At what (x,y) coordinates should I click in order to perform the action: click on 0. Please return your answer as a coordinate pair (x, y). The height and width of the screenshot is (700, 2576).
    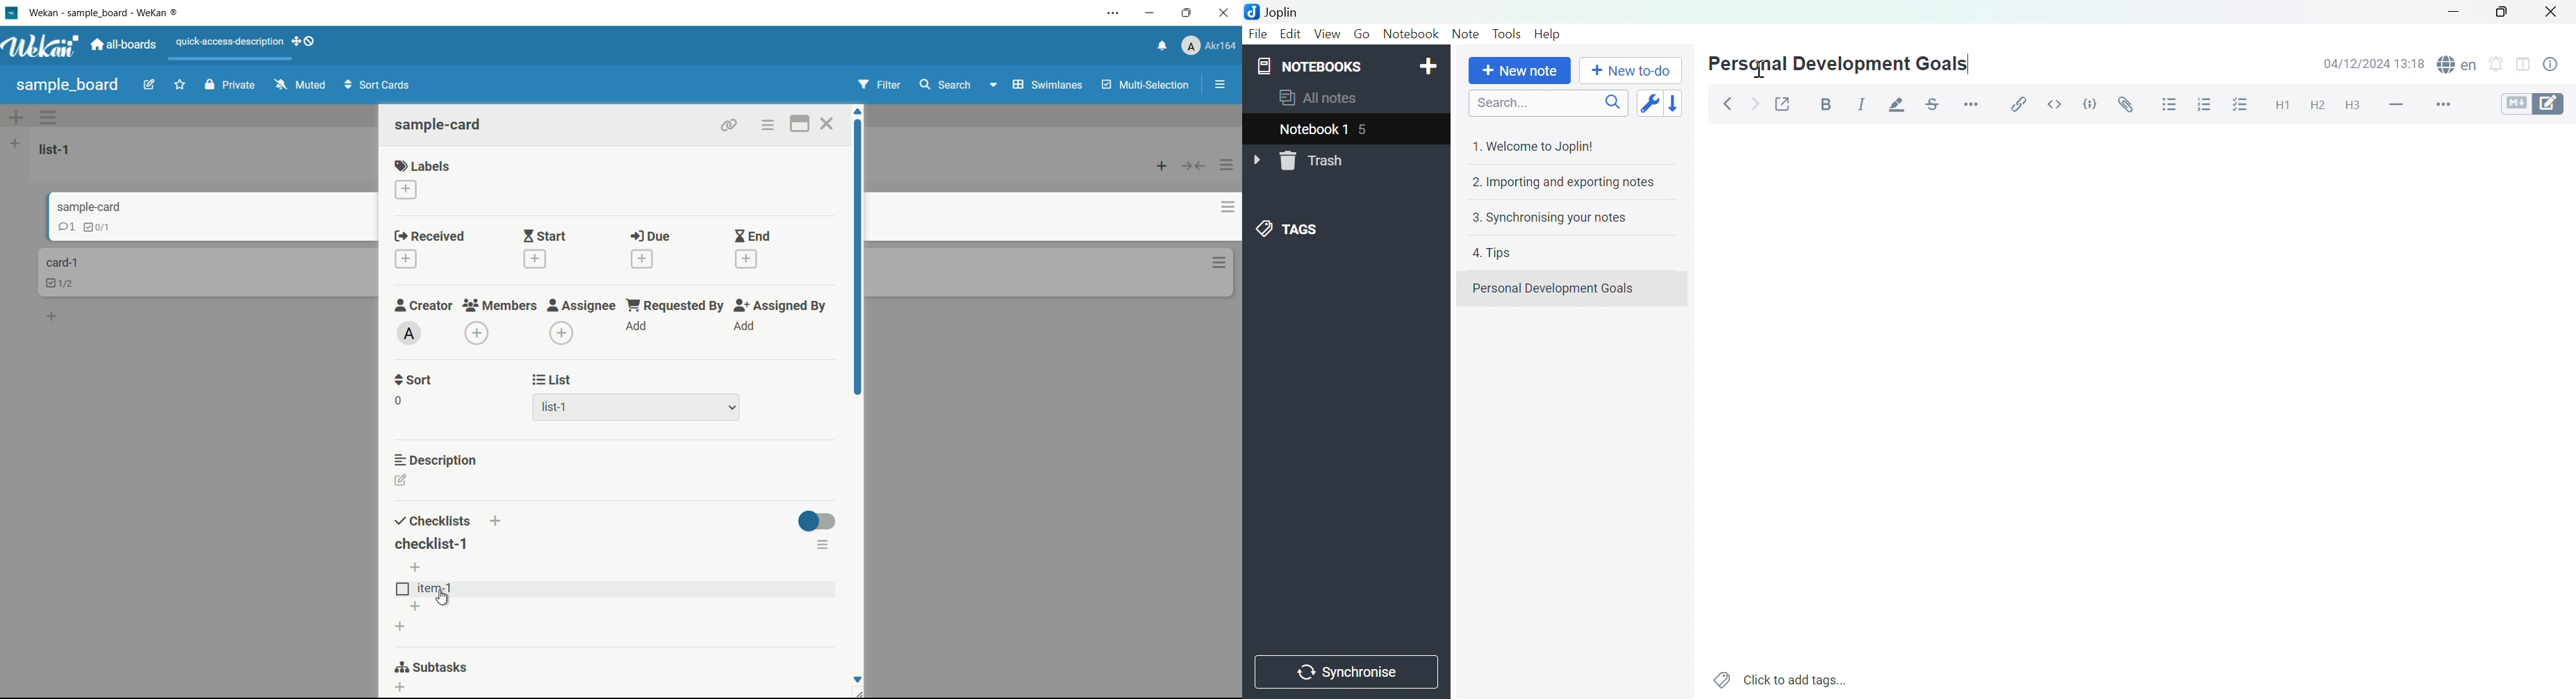
    Looking at the image, I should click on (398, 401).